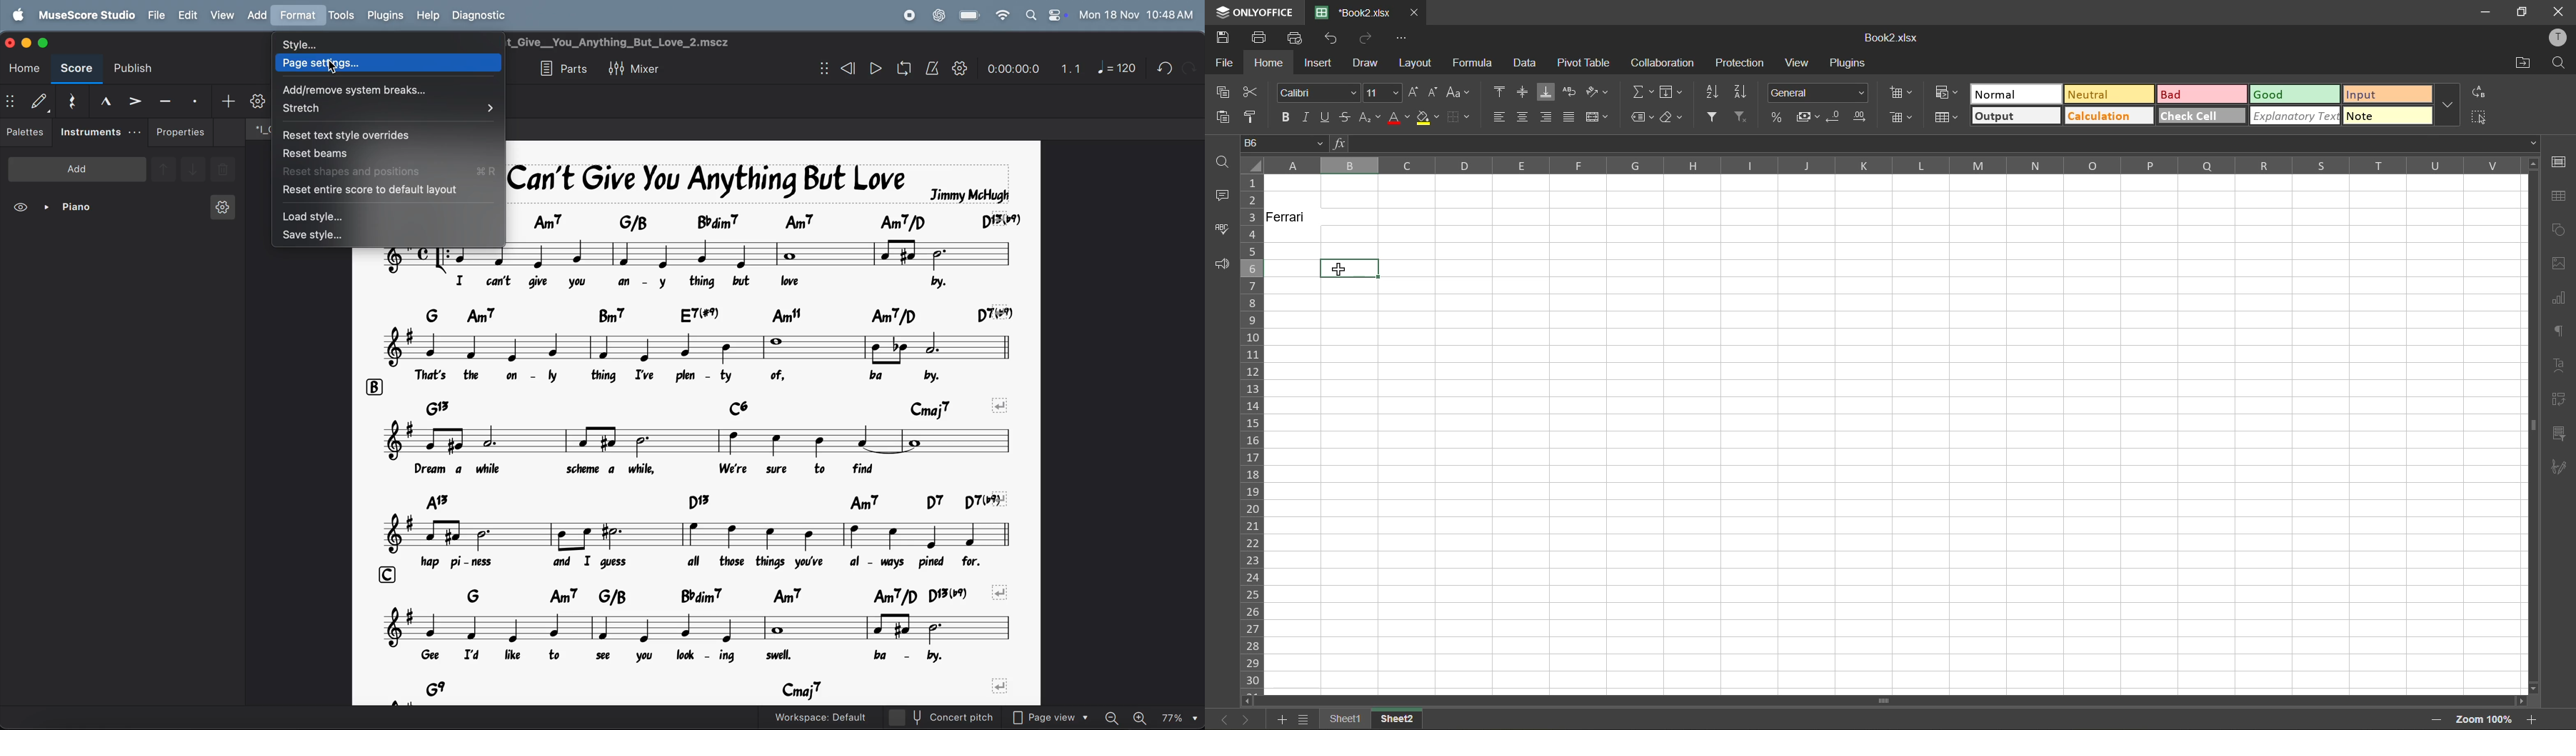 This screenshot has height=756, width=2576. Describe the element at coordinates (1055, 15) in the screenshot. I see `control center` at that location.